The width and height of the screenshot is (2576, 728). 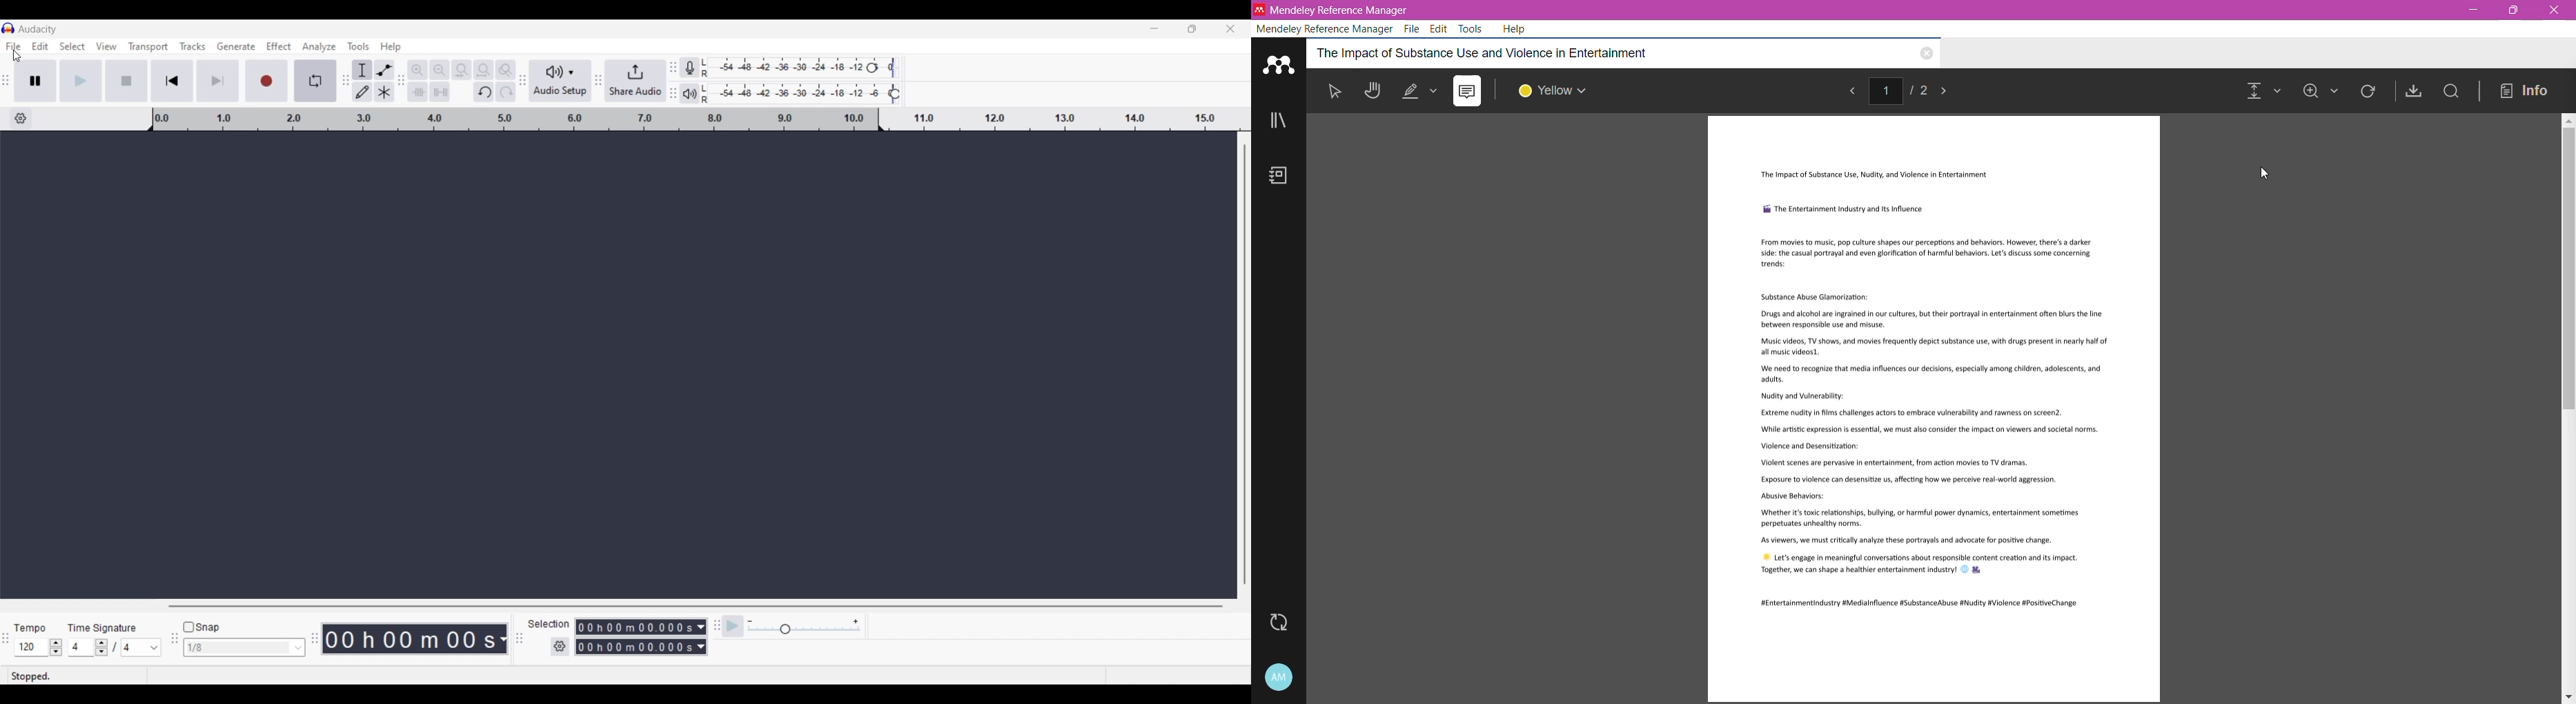 What do you see at coordinates (808, 69) in the screenshot?
I see `Recording level` at bounding box center [808, 69].